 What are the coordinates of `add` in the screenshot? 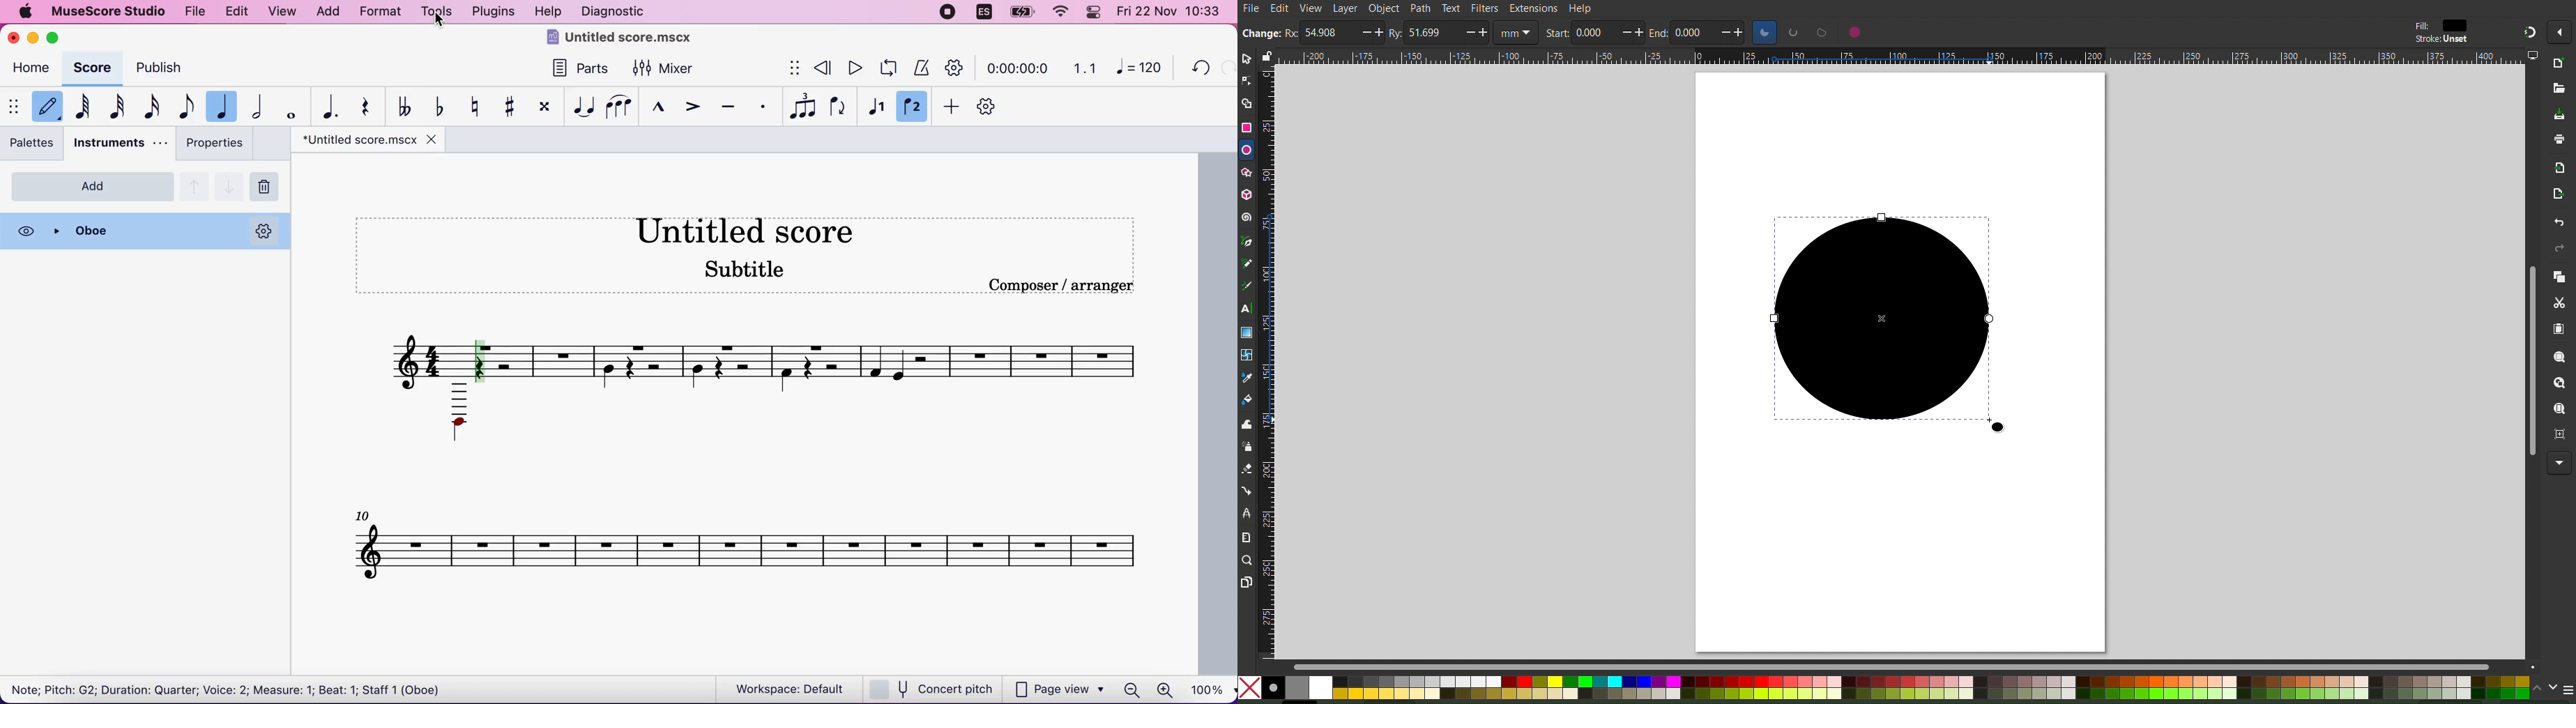 It's located at (953, 105).